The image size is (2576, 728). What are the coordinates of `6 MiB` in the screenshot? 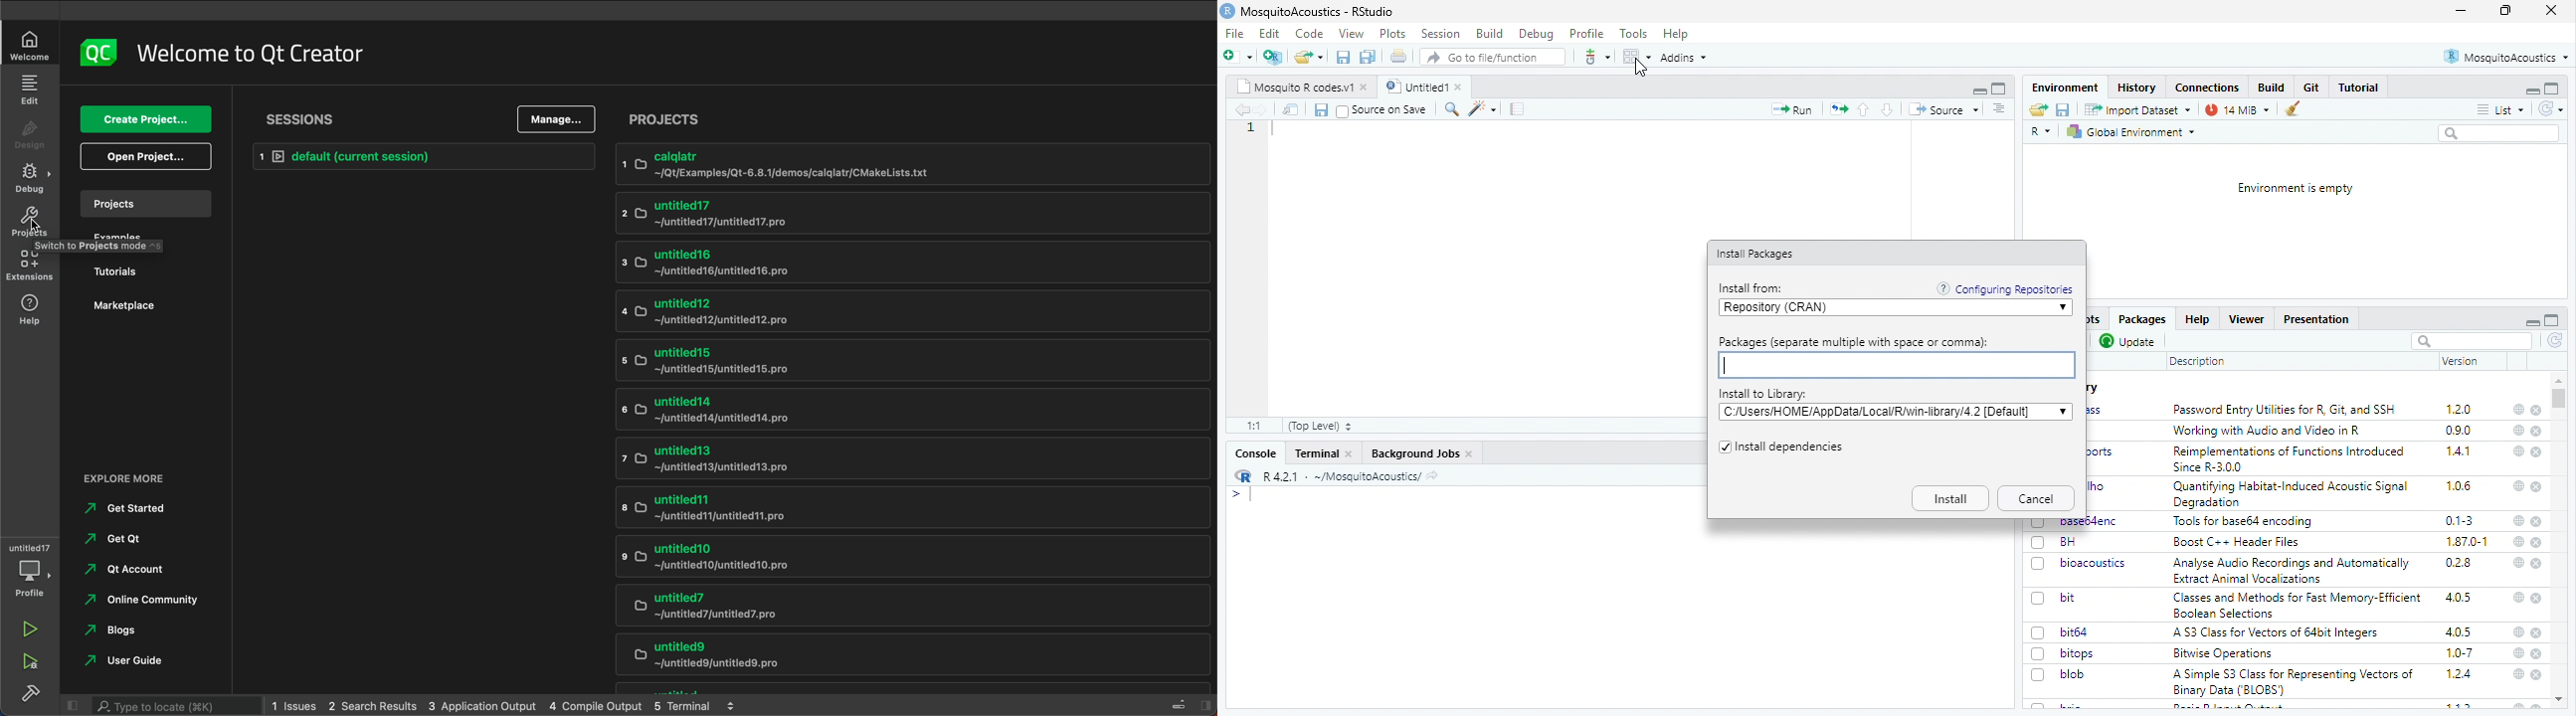 It's located at (2235, 110).